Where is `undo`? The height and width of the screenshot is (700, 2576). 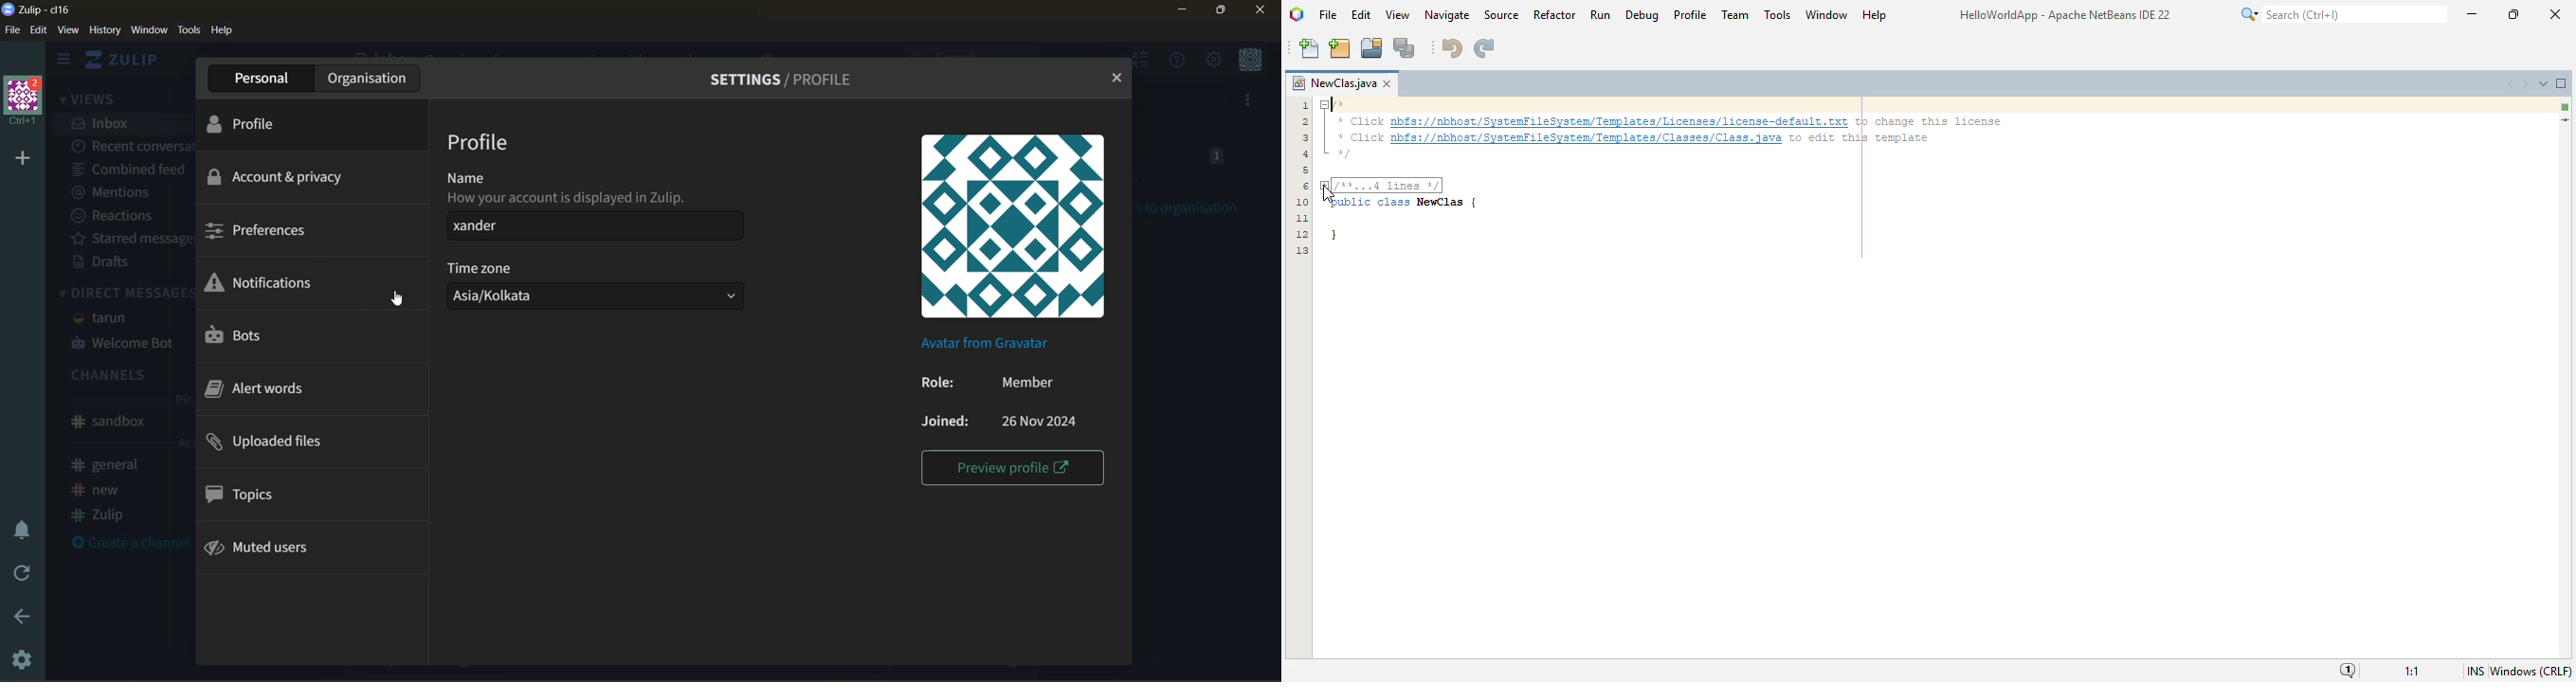 undo is located at coordinates (1452, 48).